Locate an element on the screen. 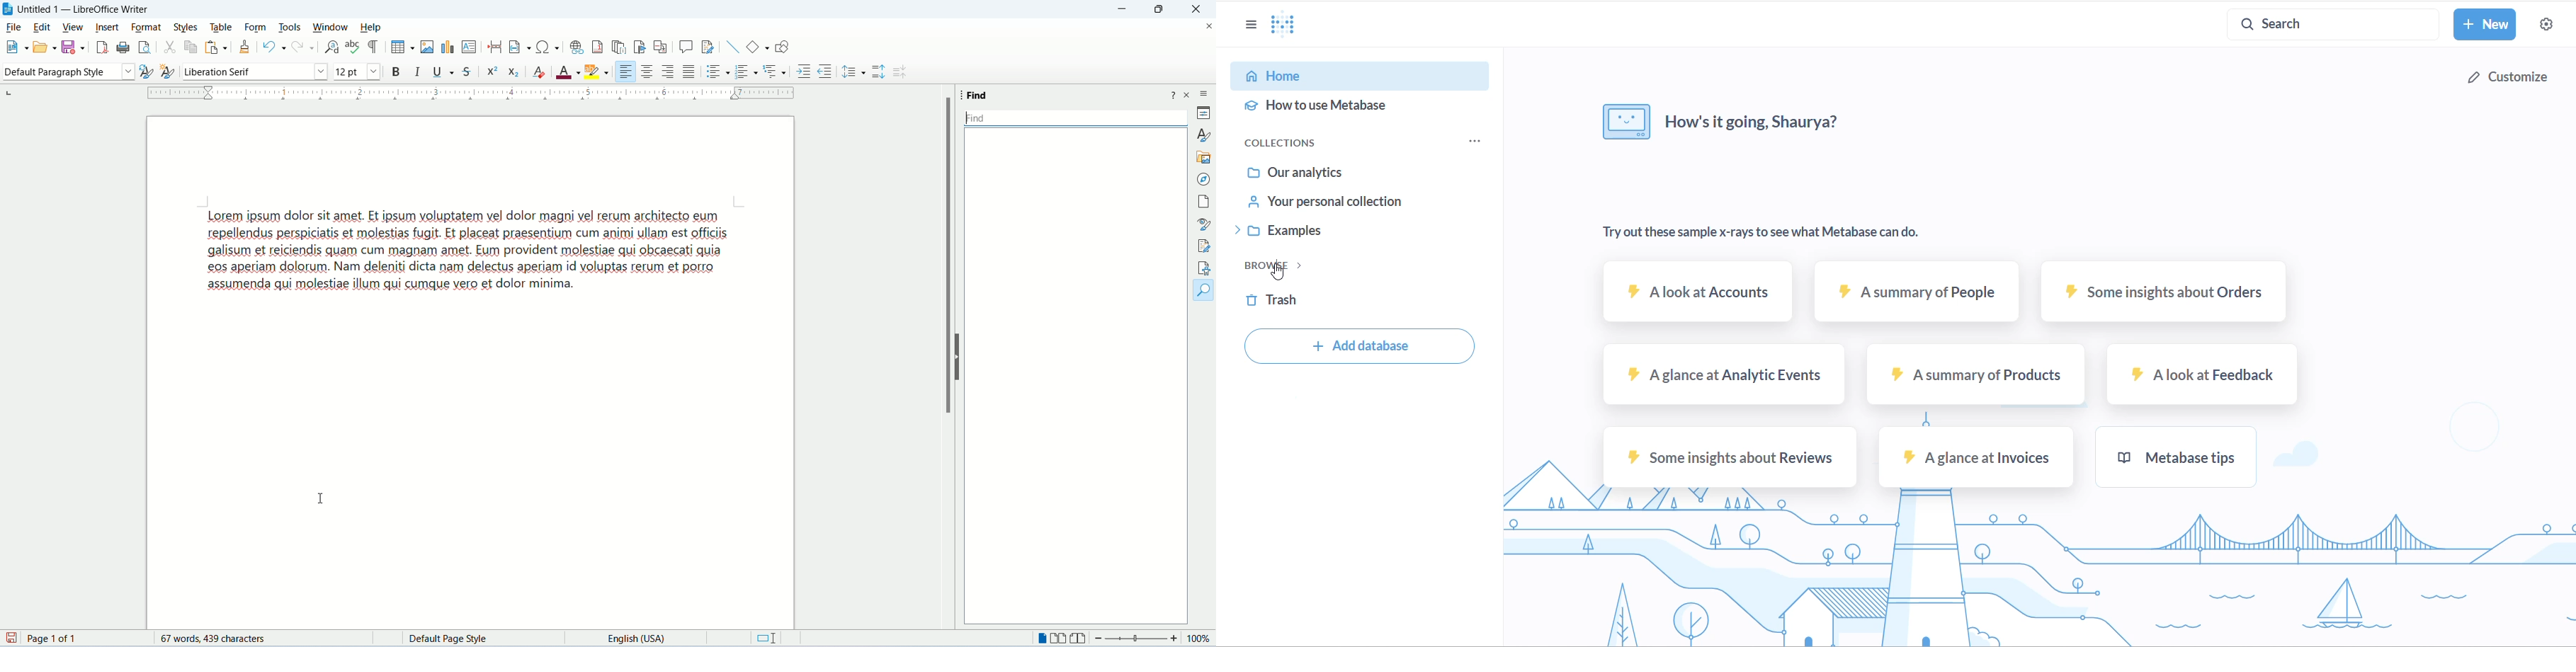 This screenshot has width=2576, height=672. page is located at coordinates (473, 477).